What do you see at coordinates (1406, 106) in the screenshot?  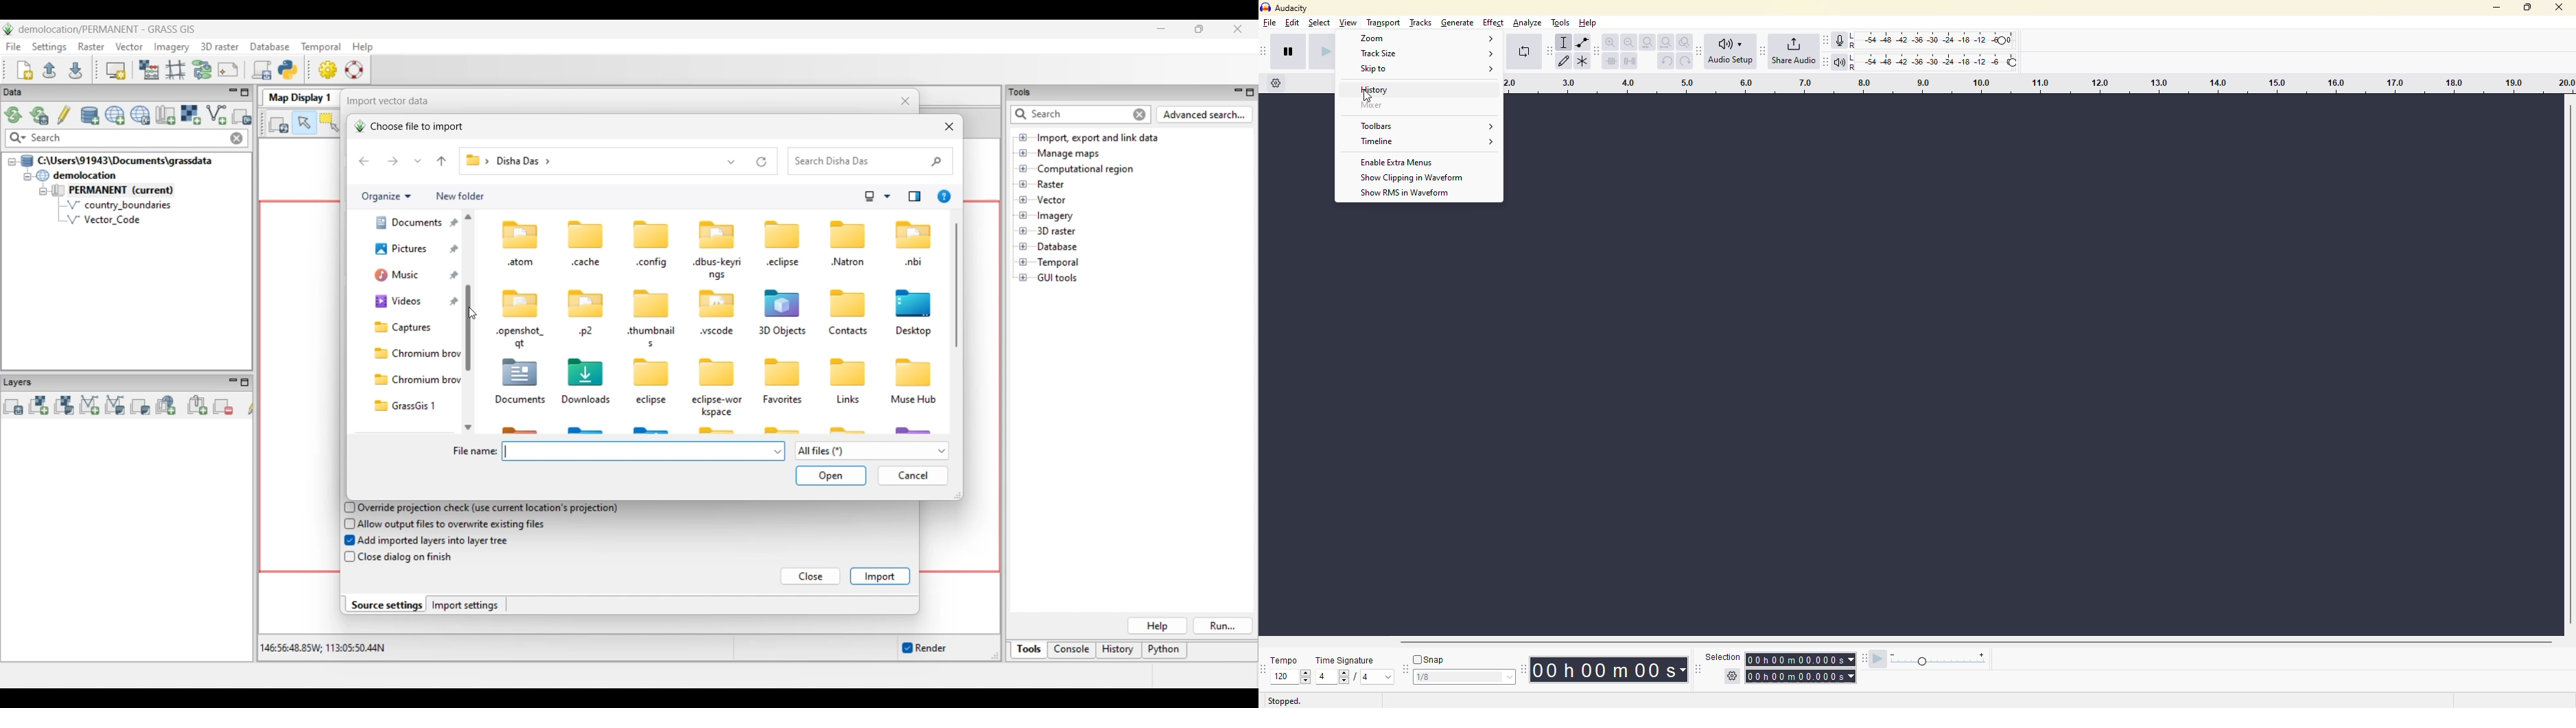 I see `mixer` at bounding box center [1406, 106].